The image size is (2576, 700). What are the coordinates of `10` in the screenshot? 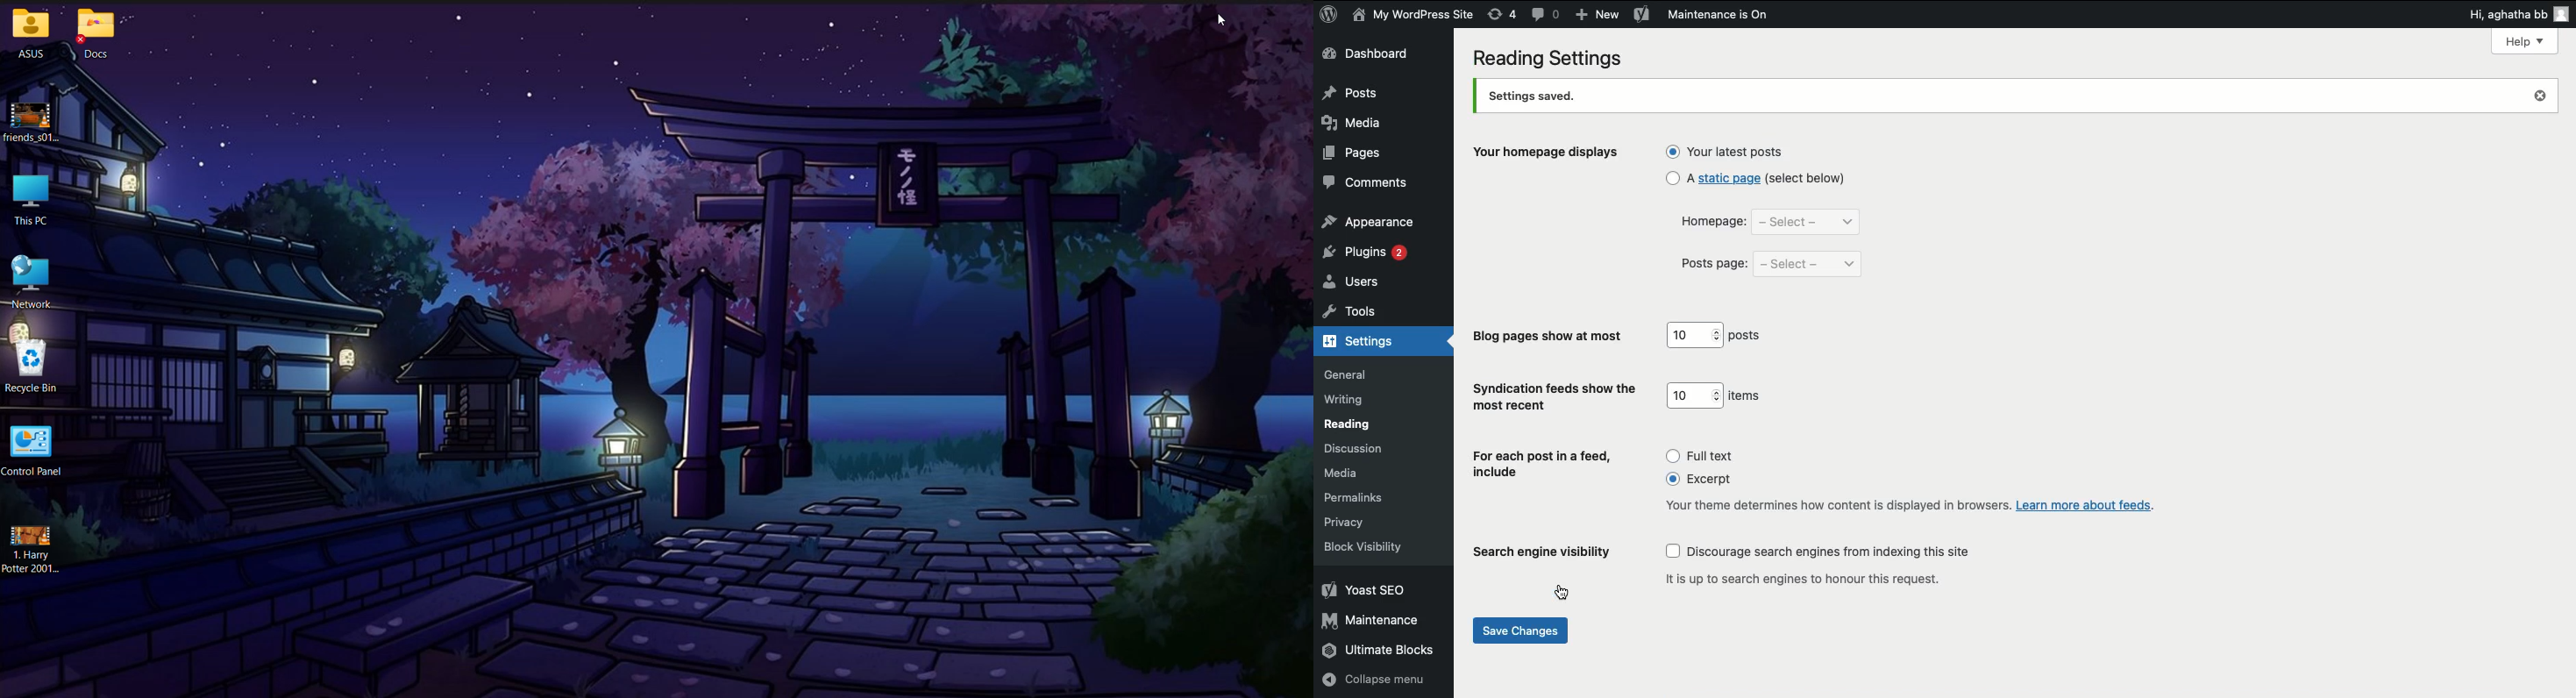 It's located at (1694, 396).